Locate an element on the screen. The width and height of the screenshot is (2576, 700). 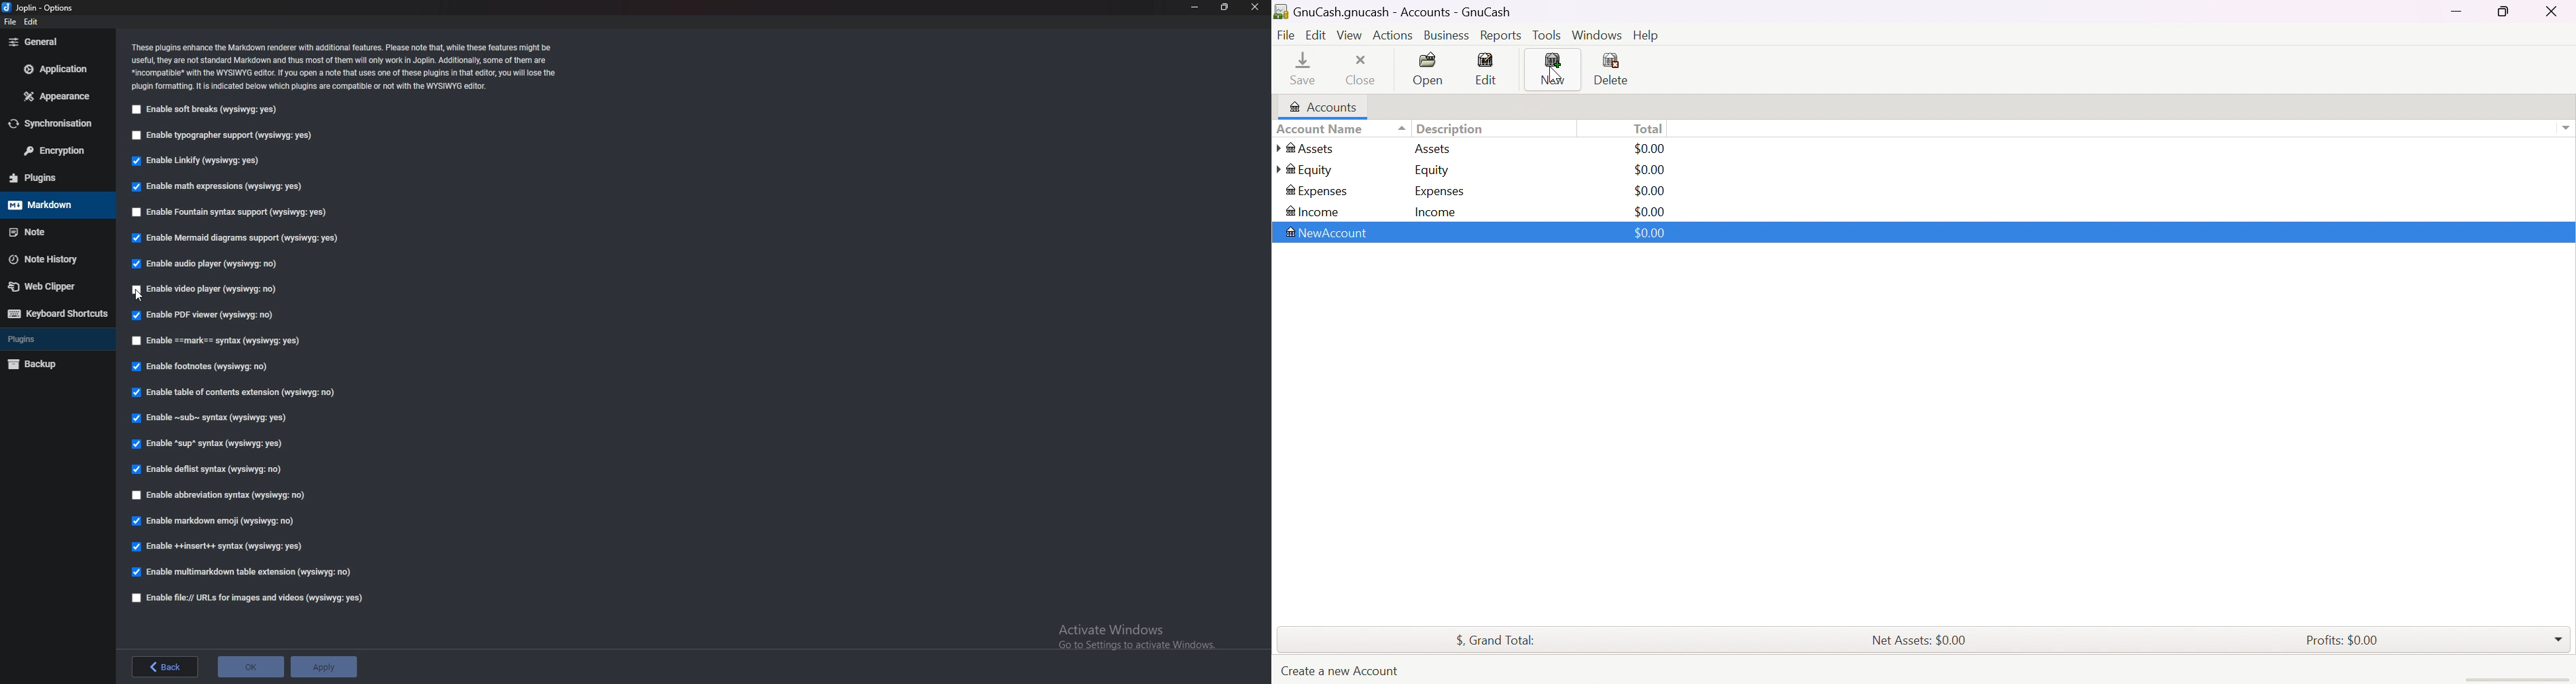
Close is located at coordinates (1362, 71).